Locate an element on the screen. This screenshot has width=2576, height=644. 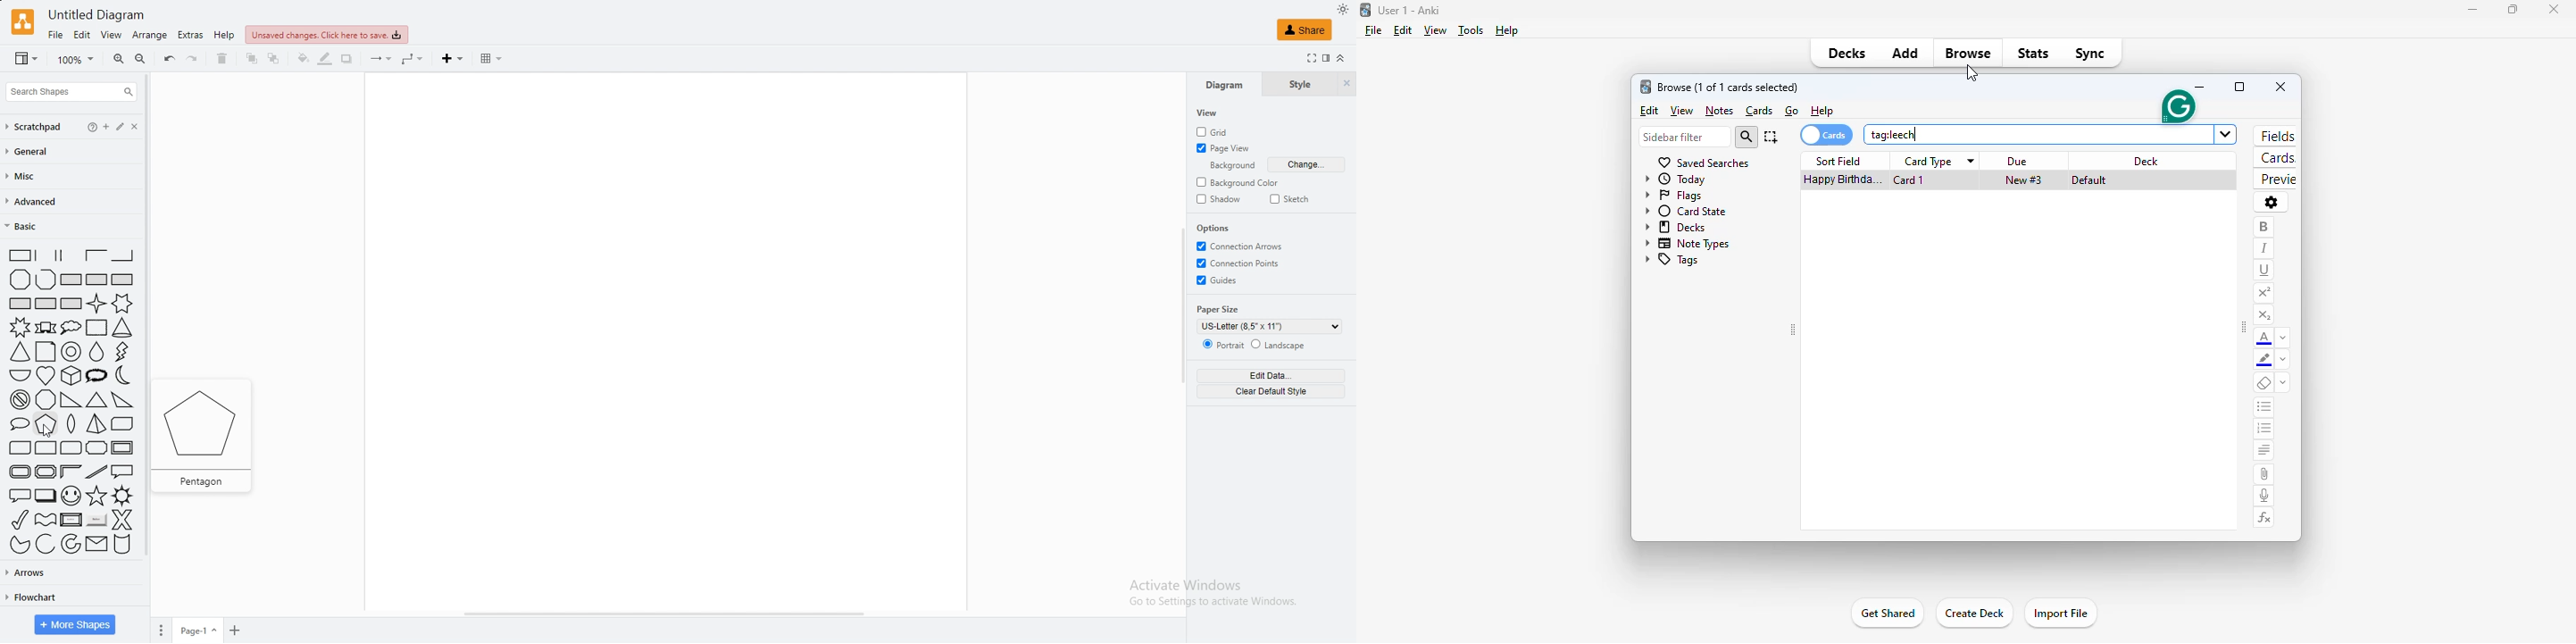
sidebar filter is located at coordinates (1686, 137).